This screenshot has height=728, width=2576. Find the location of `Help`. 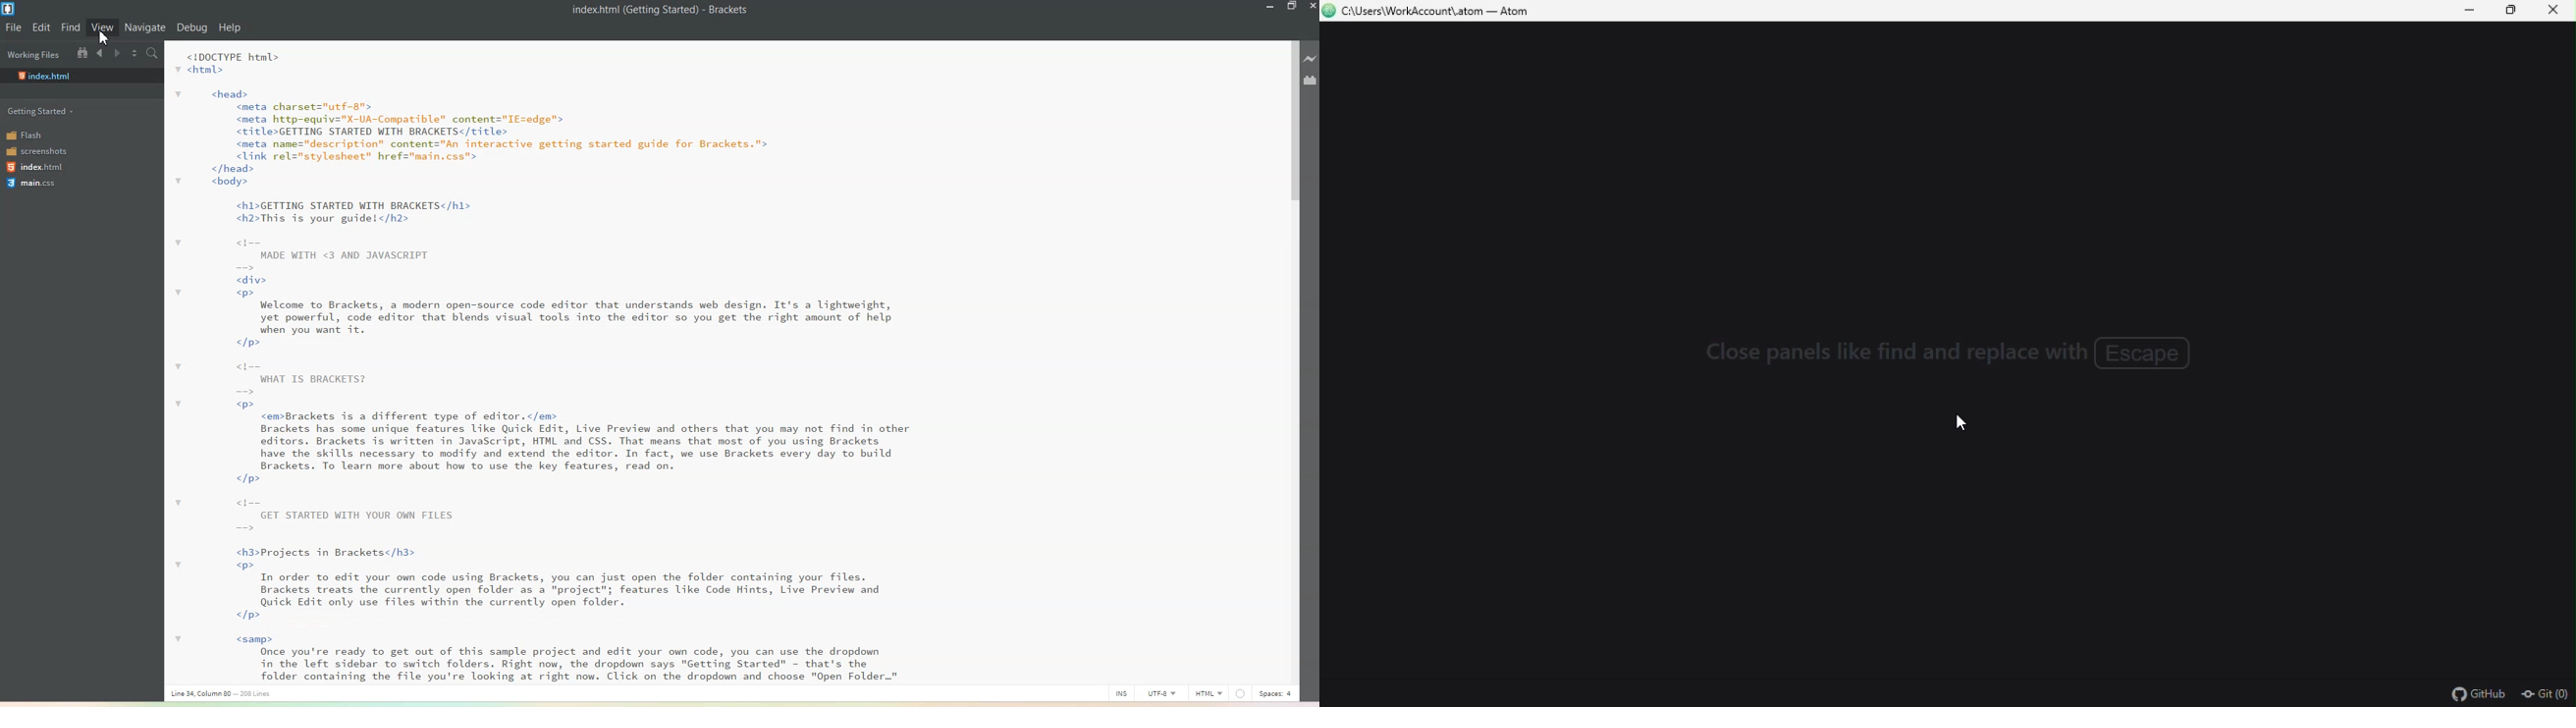

Help is located at coordinates (229, 28).